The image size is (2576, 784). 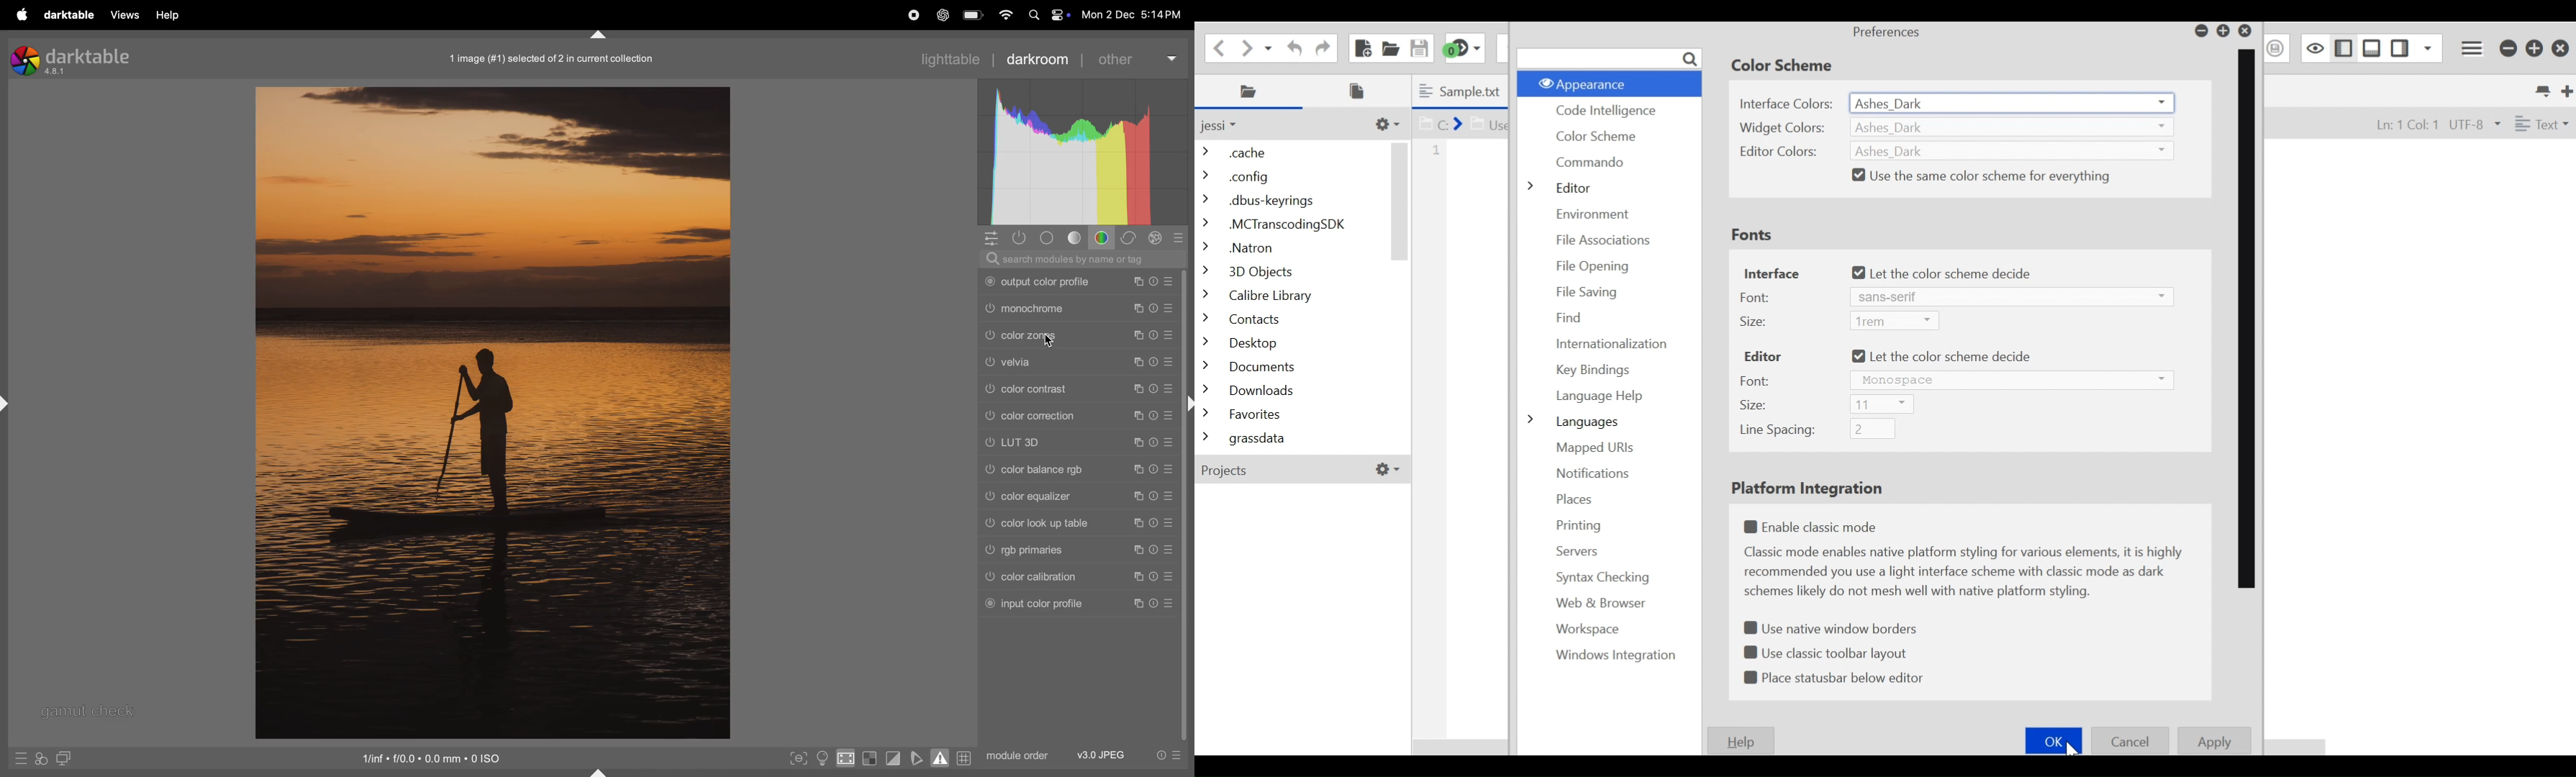 I want to click on tone, so click(x=1077, y=237).